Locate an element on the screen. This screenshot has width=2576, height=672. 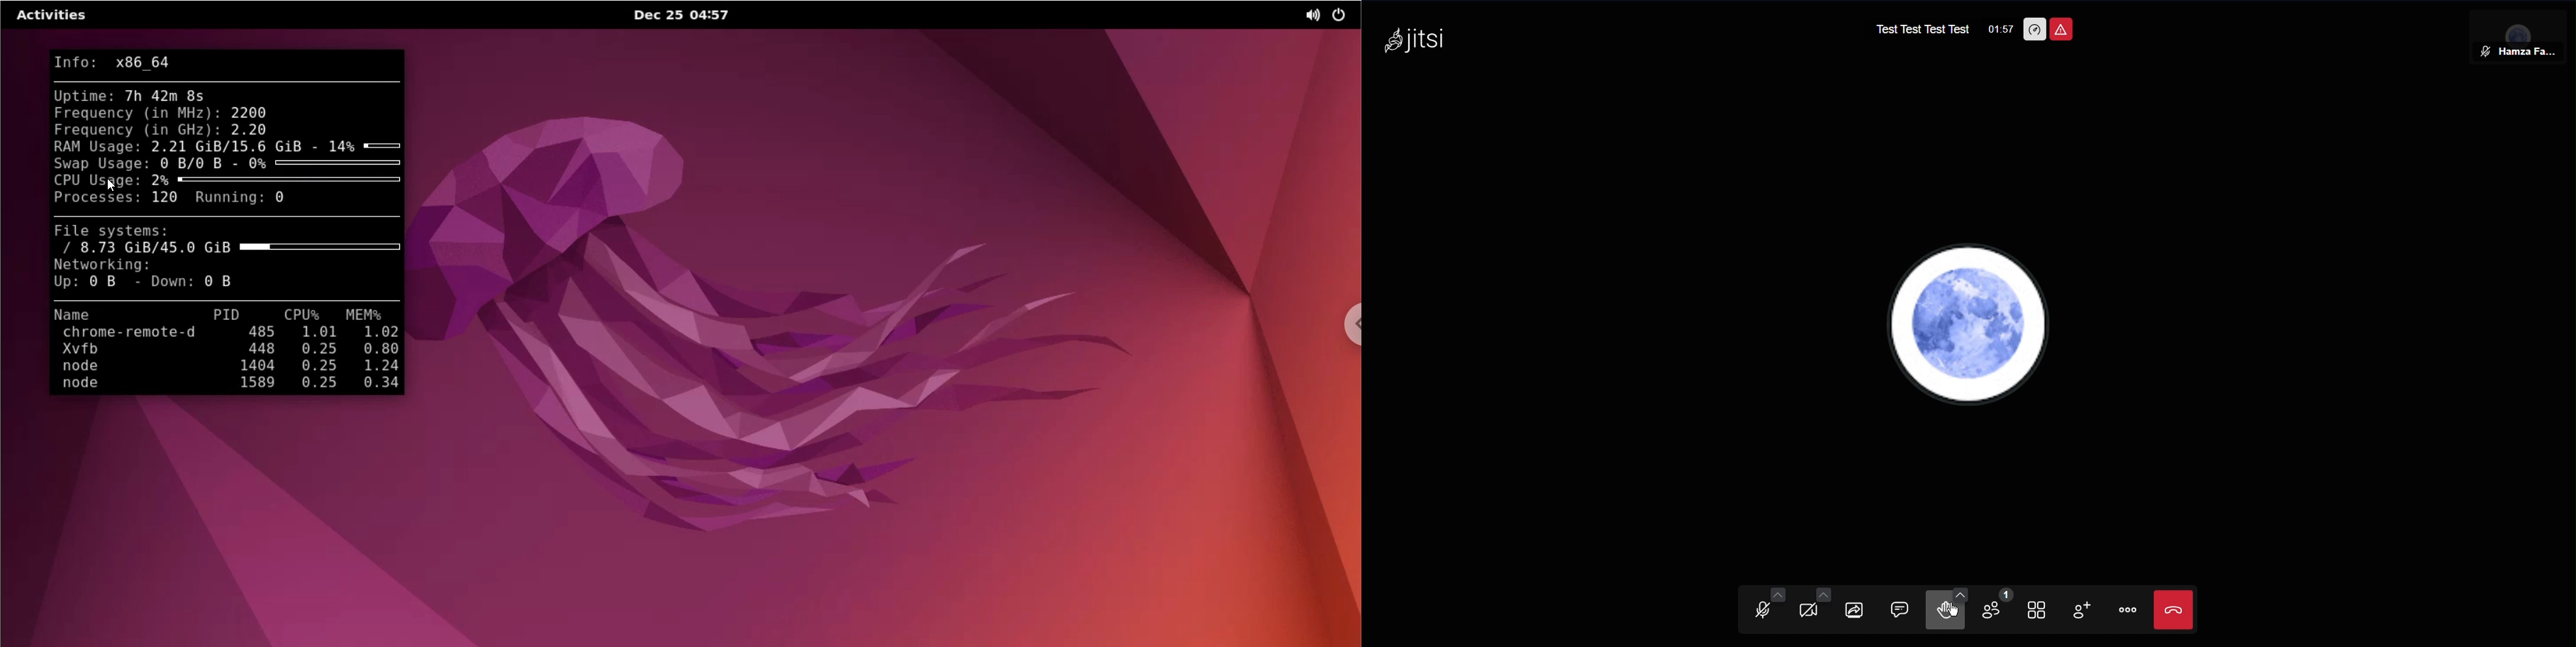
Invite People is located at coordinates (2091, 609).